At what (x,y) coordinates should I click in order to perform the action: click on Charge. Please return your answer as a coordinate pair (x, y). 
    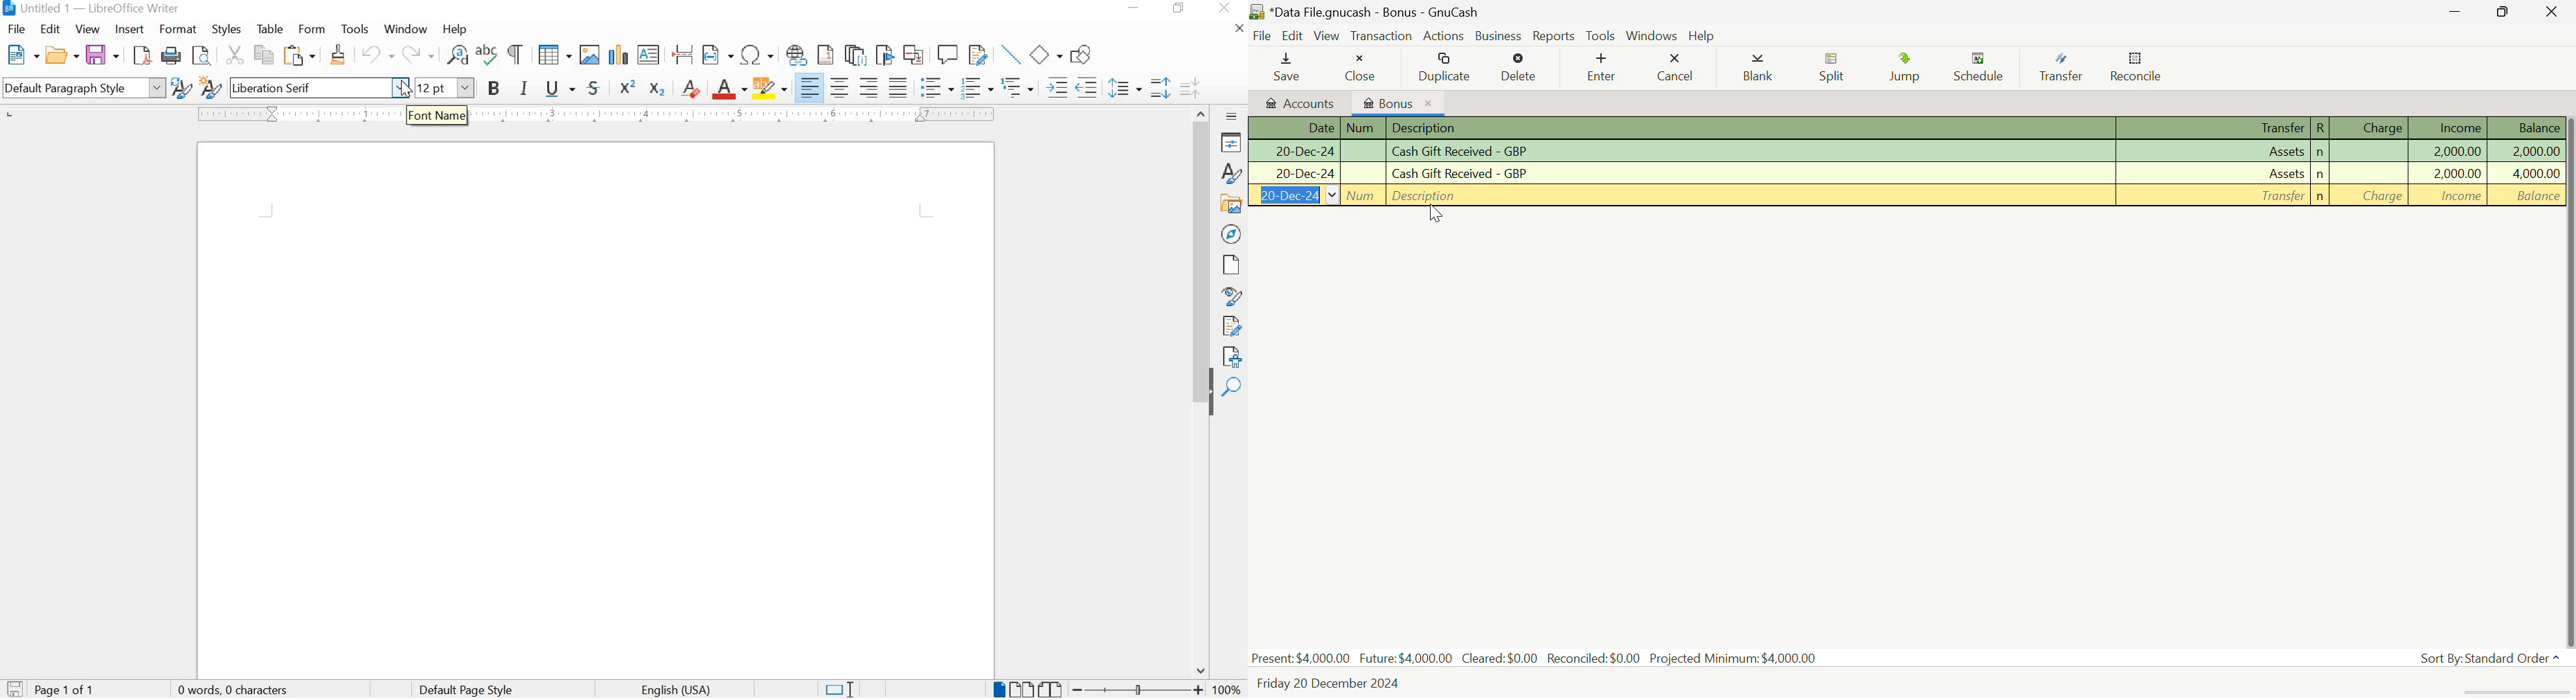
    Looking at the image, I should click on (2370, 127).